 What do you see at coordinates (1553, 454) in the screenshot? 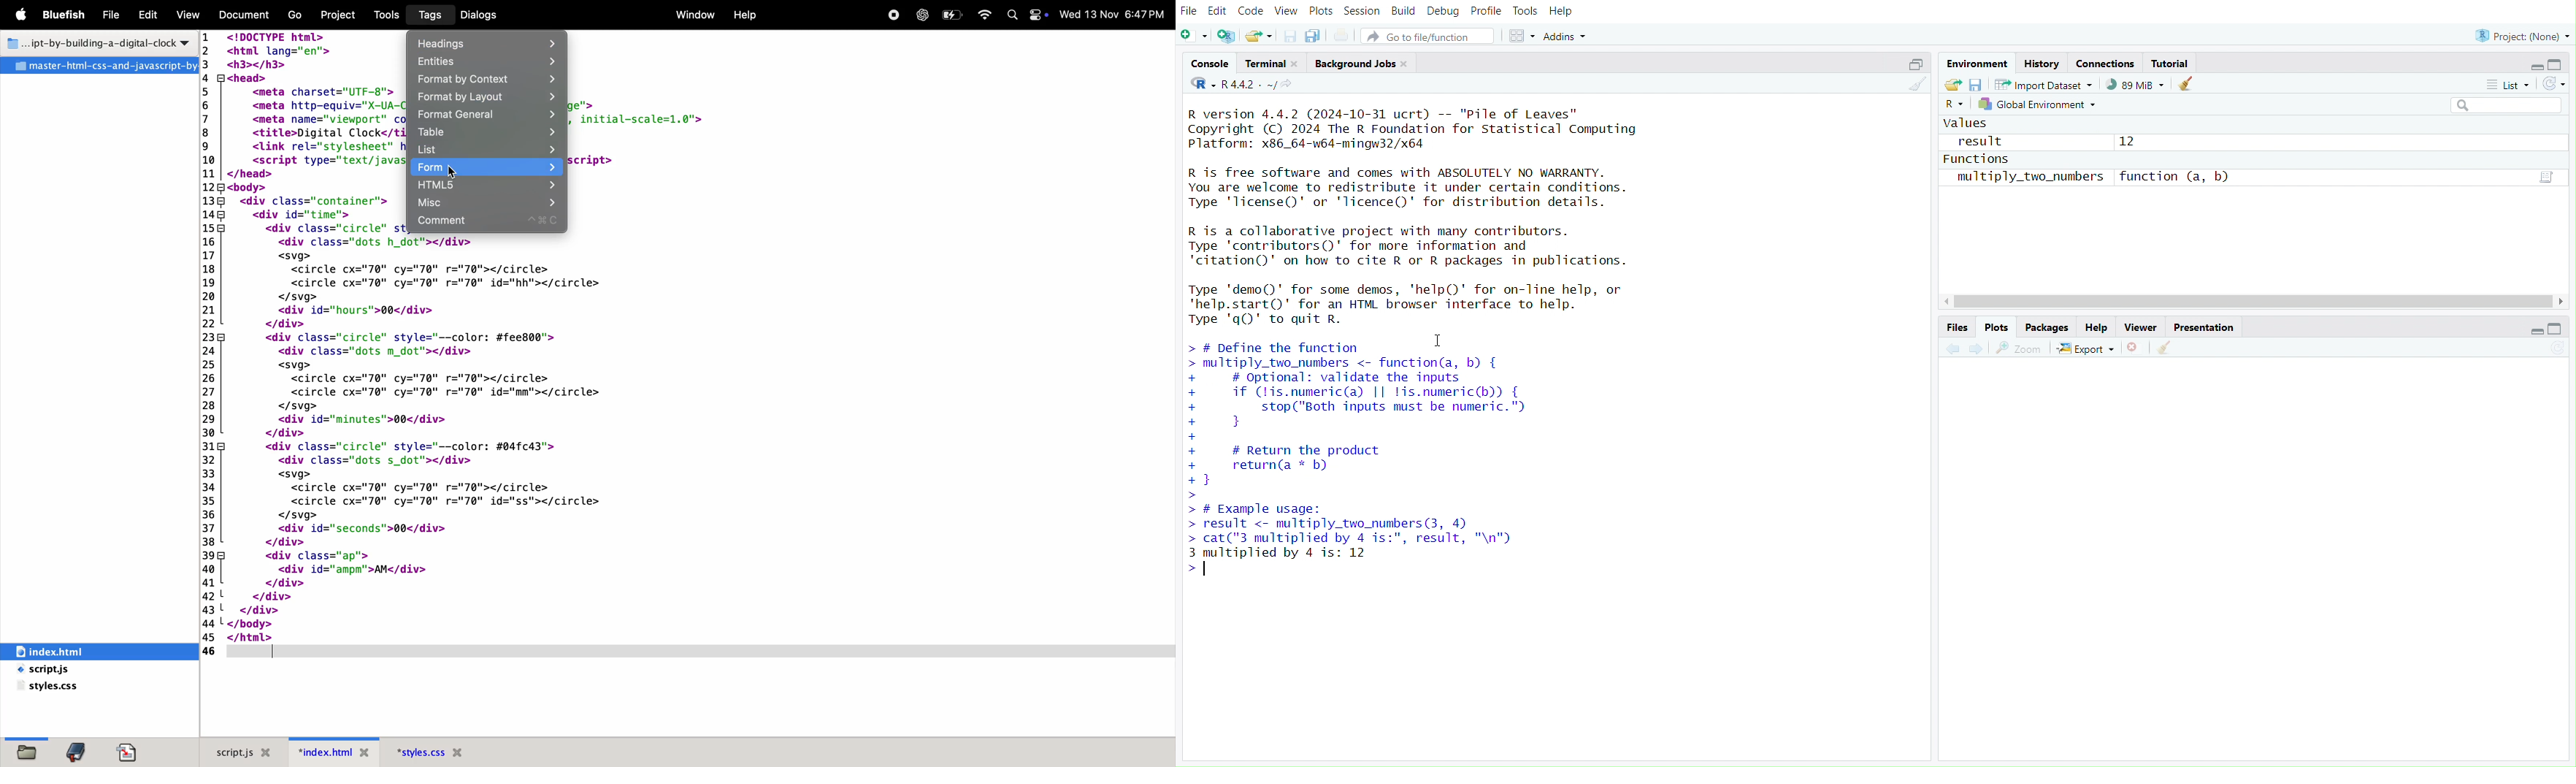
I see `> # Define the function B

multiply _two_nunbers <- function(a, b) {
# optional: validate the inputs
if (lis.numeric(a) || lis.numeric(b)) {

stop("Both inputs must be numeric."

3
# Return the product
return(a * b)

3

# Example usage:

result < multiply_two_nunbers(3, 4)

cat("3 multiplied by 4 is:", result, "\n")` at bounding box center [1553, 454].